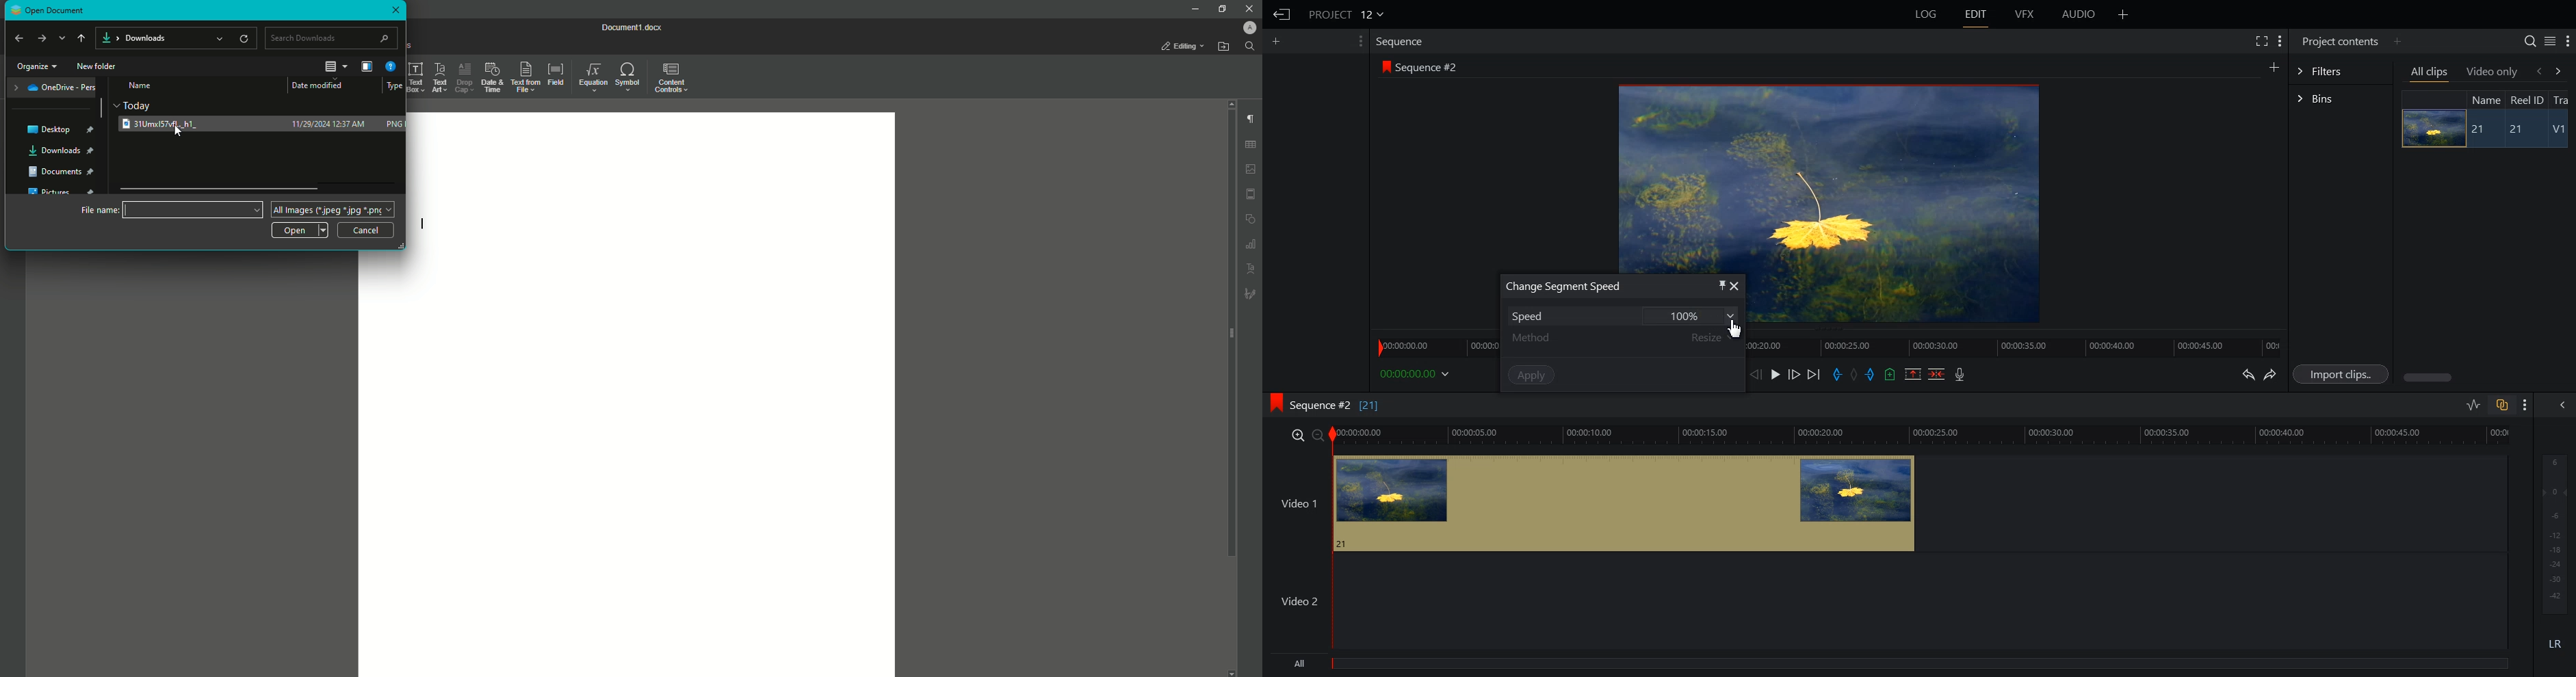  Describe the element at coordinates (1736, 286) in the screenshot. I see `close` at that location.